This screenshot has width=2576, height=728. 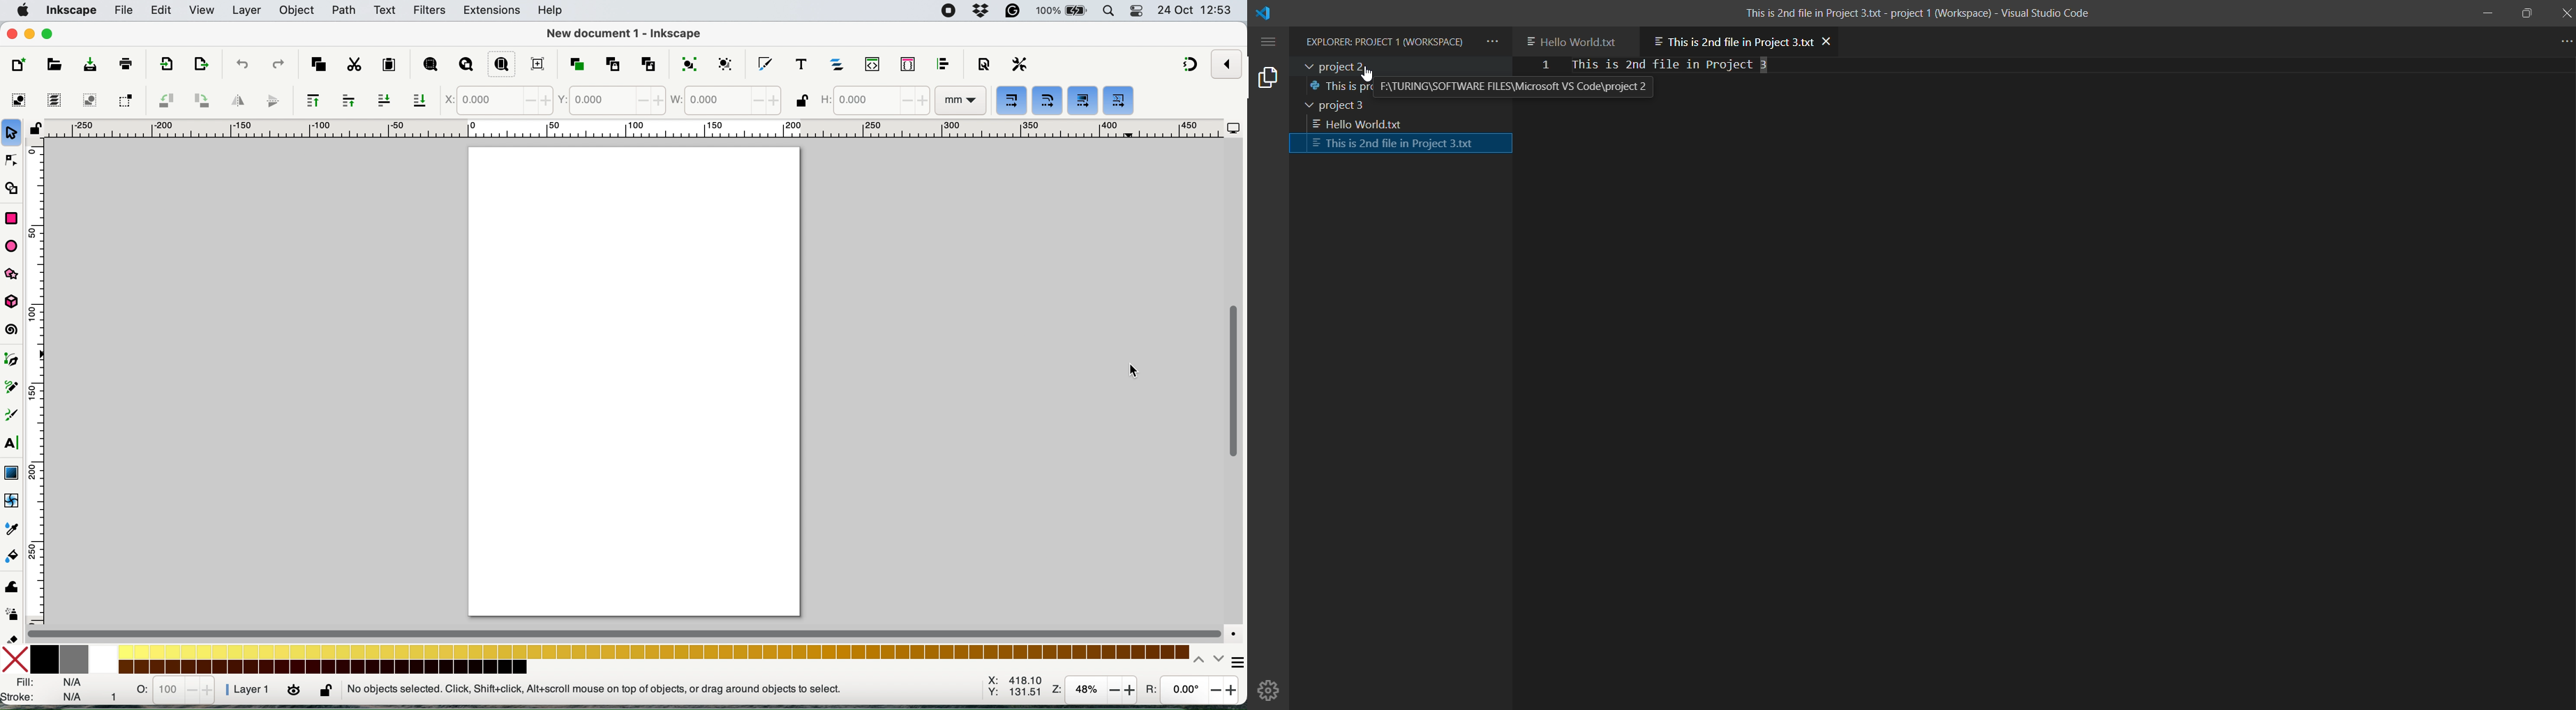 What do you see at coordinates (430, 65) in the screenshot?
I see `zoom selection` at bounding box center [430, 65].